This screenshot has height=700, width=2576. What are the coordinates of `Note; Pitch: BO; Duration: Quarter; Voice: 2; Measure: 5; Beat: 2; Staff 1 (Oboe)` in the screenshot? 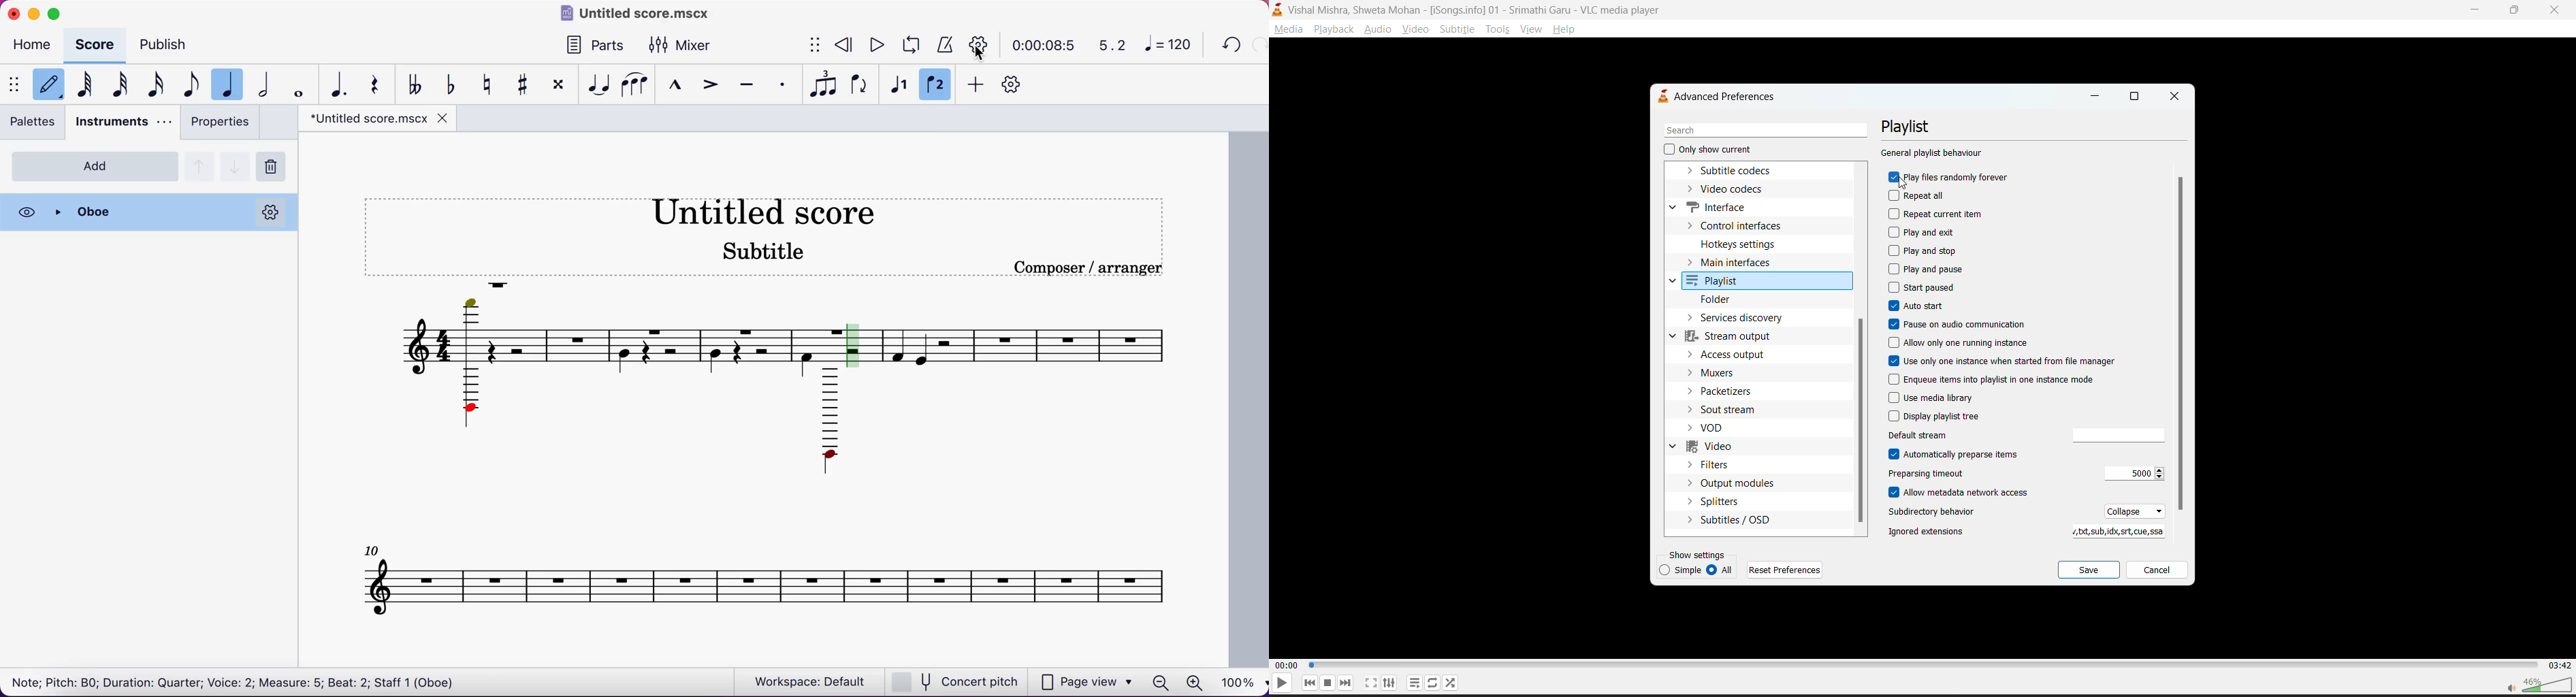 It's located at (235, 680).